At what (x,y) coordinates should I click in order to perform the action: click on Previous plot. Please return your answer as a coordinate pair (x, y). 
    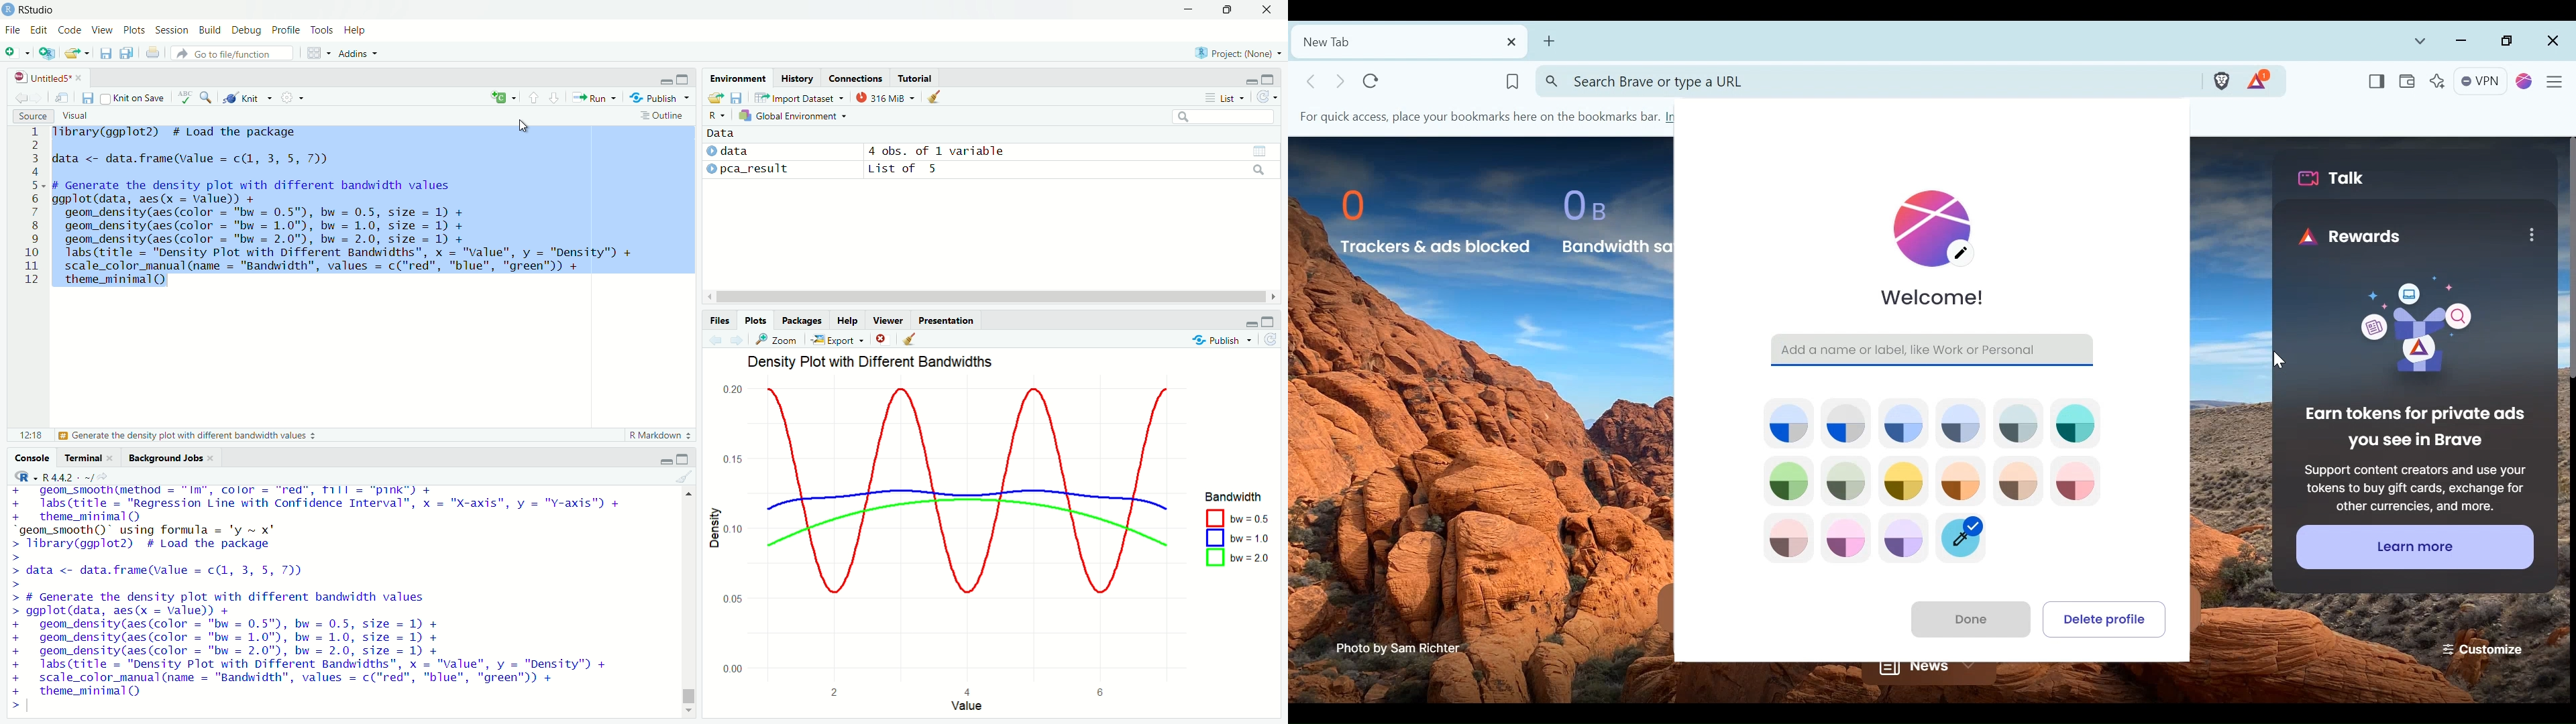
    Looking at the image, I should click on (715, 340).